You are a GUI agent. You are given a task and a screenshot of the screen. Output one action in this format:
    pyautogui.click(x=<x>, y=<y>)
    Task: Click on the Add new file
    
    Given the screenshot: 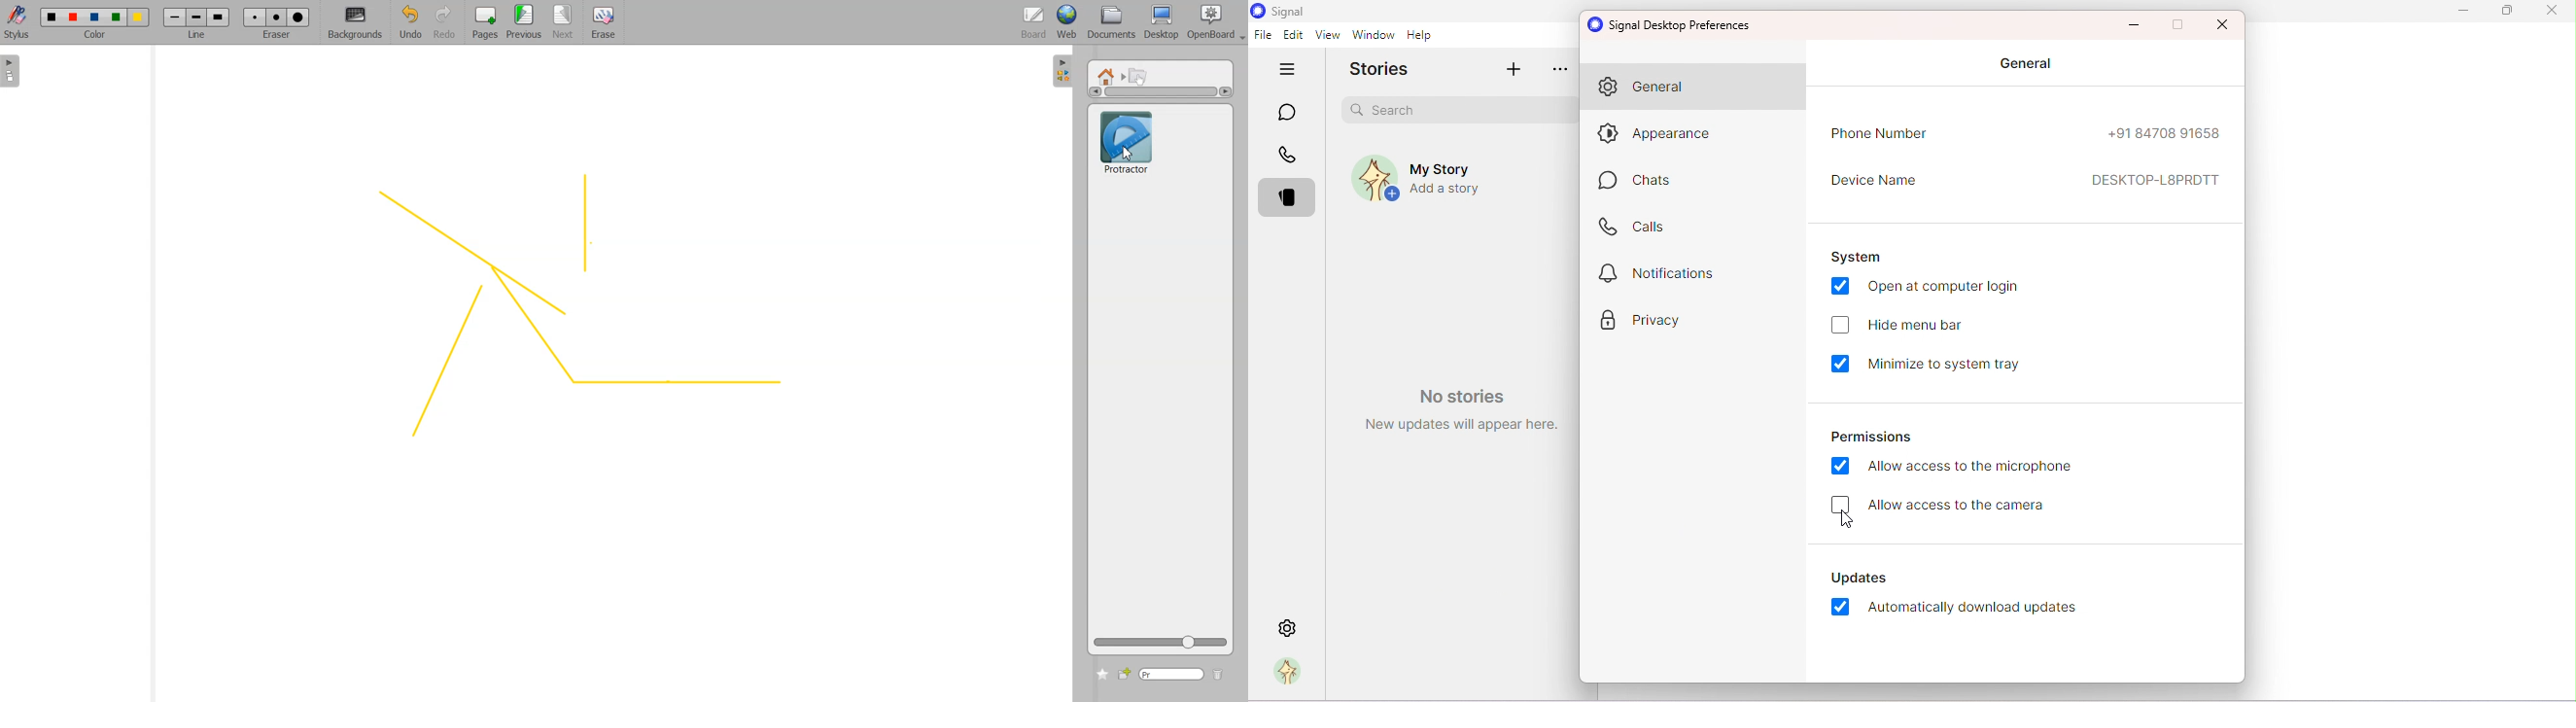 What is the action you would take?
    pyautogui.click(x=1124, y=674)
    